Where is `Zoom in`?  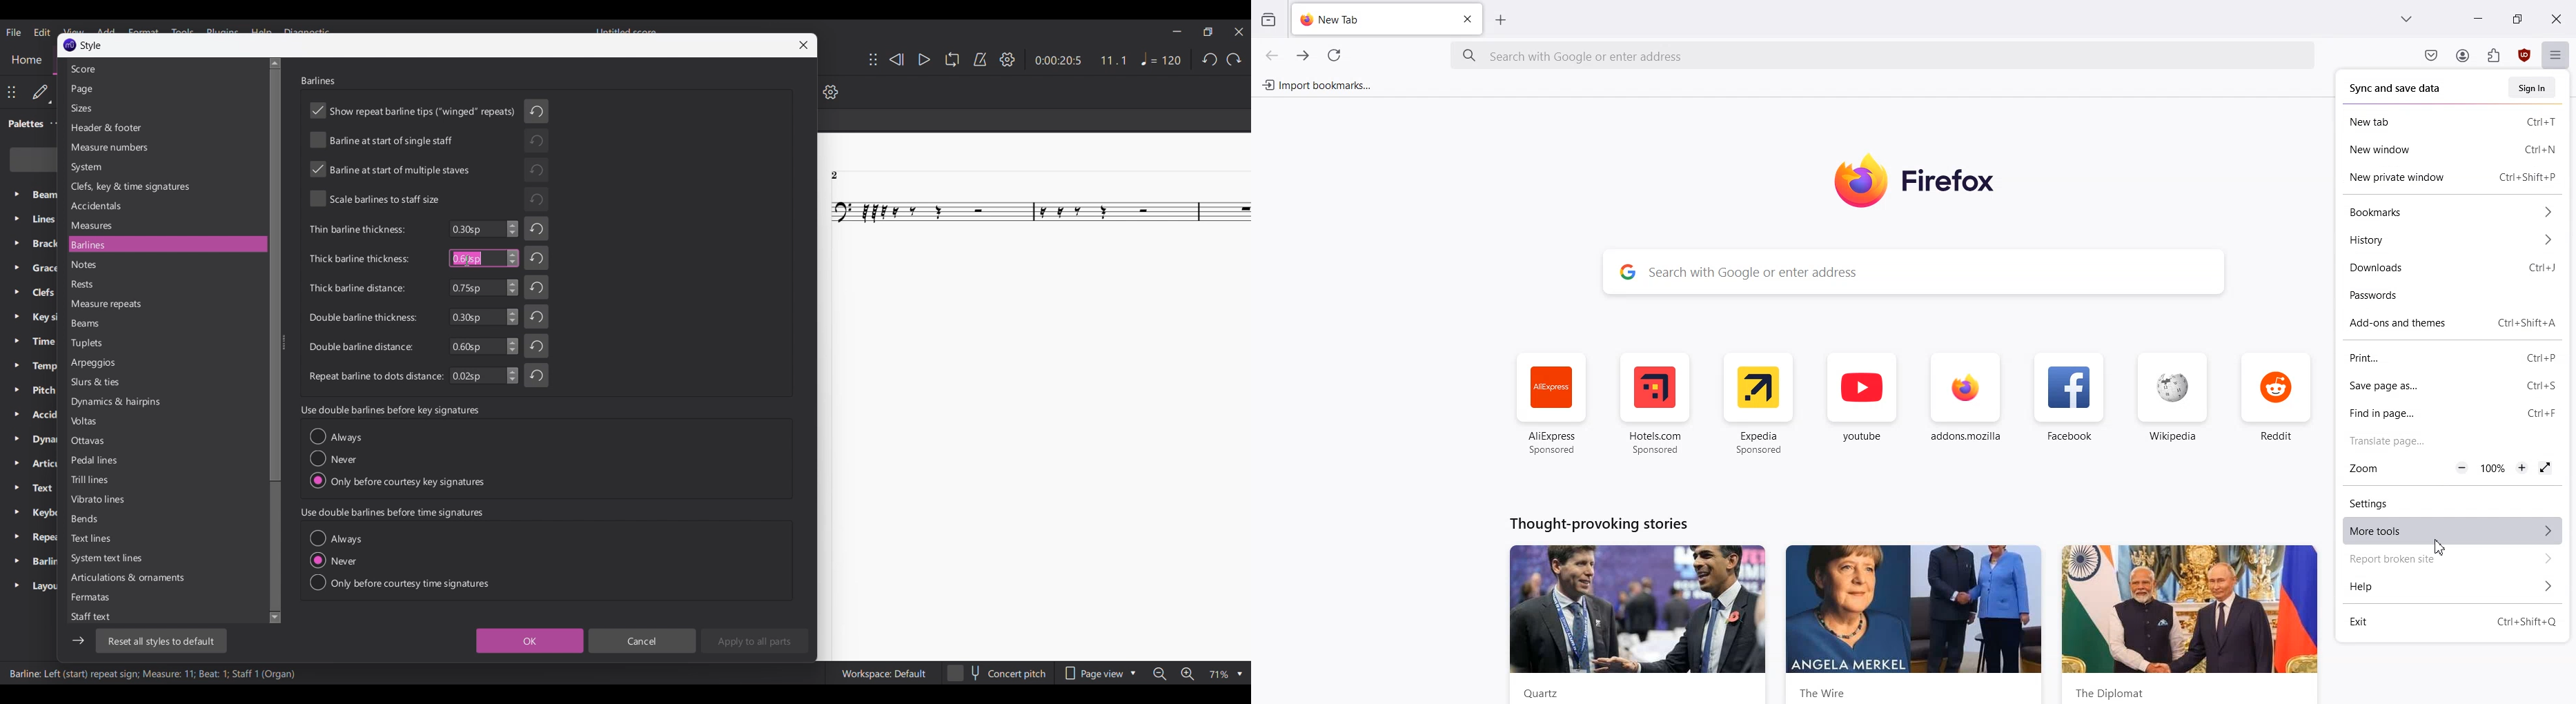 Zoom in is located at coordinates (2523, 468).